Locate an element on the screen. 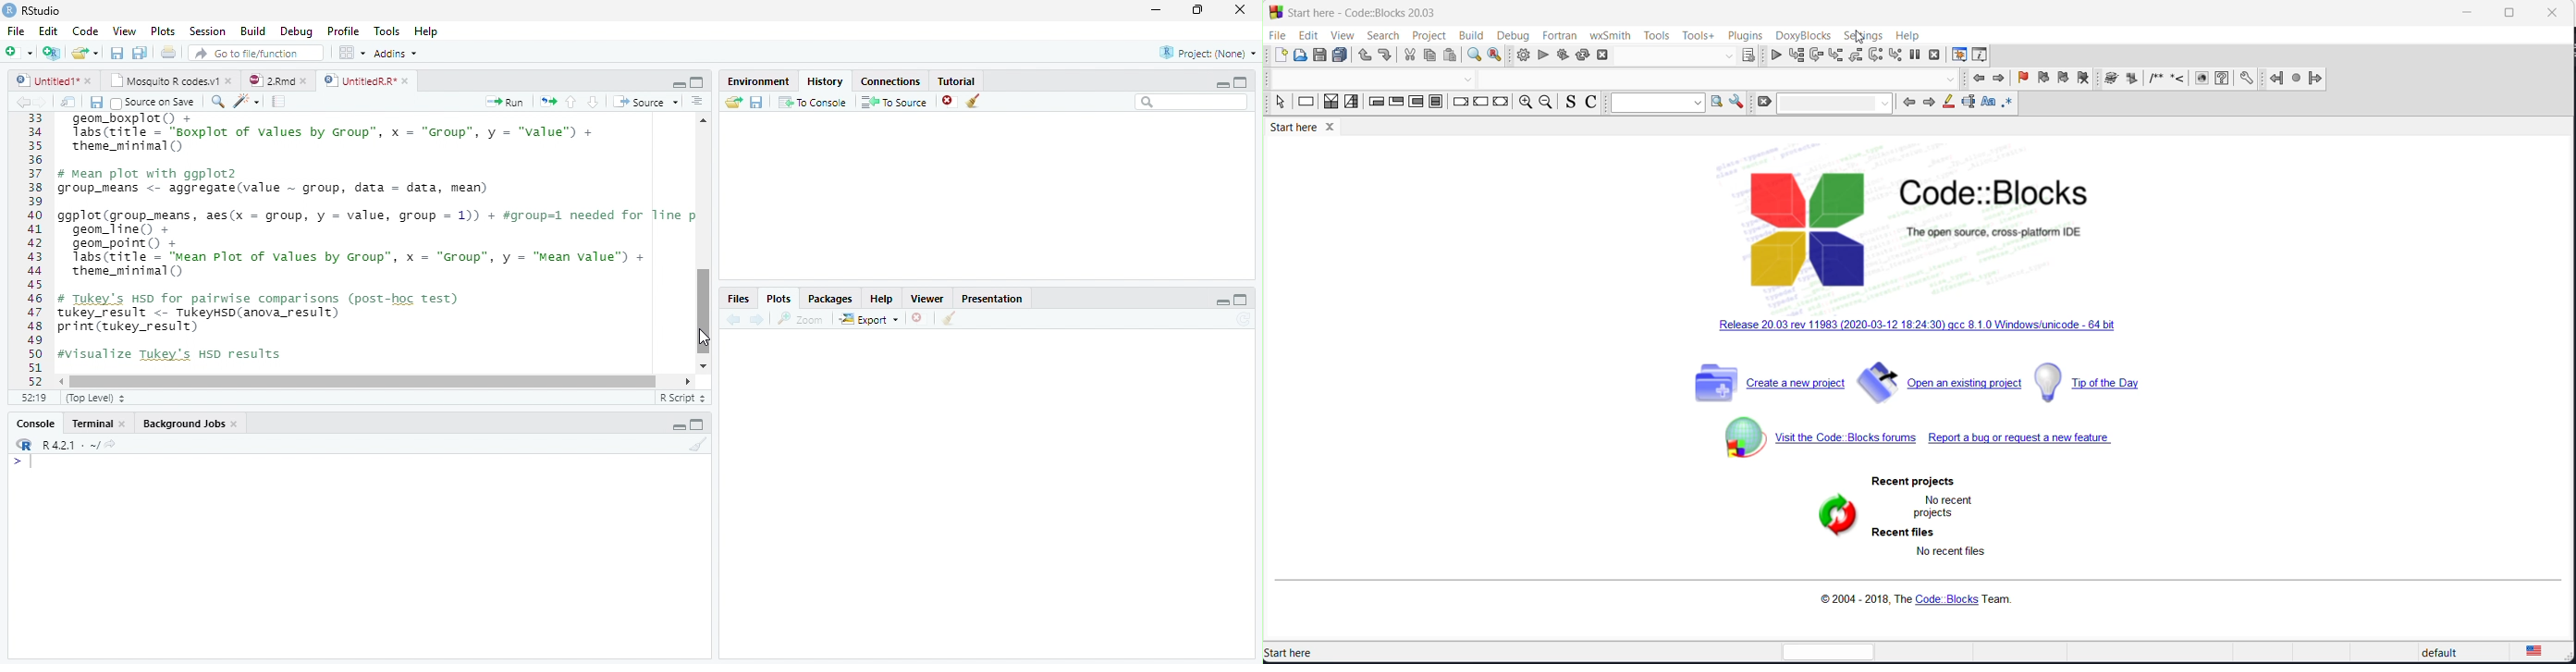 The height and width of the screenshot is (672, 2576). build is located at coordinates (1470, 35).